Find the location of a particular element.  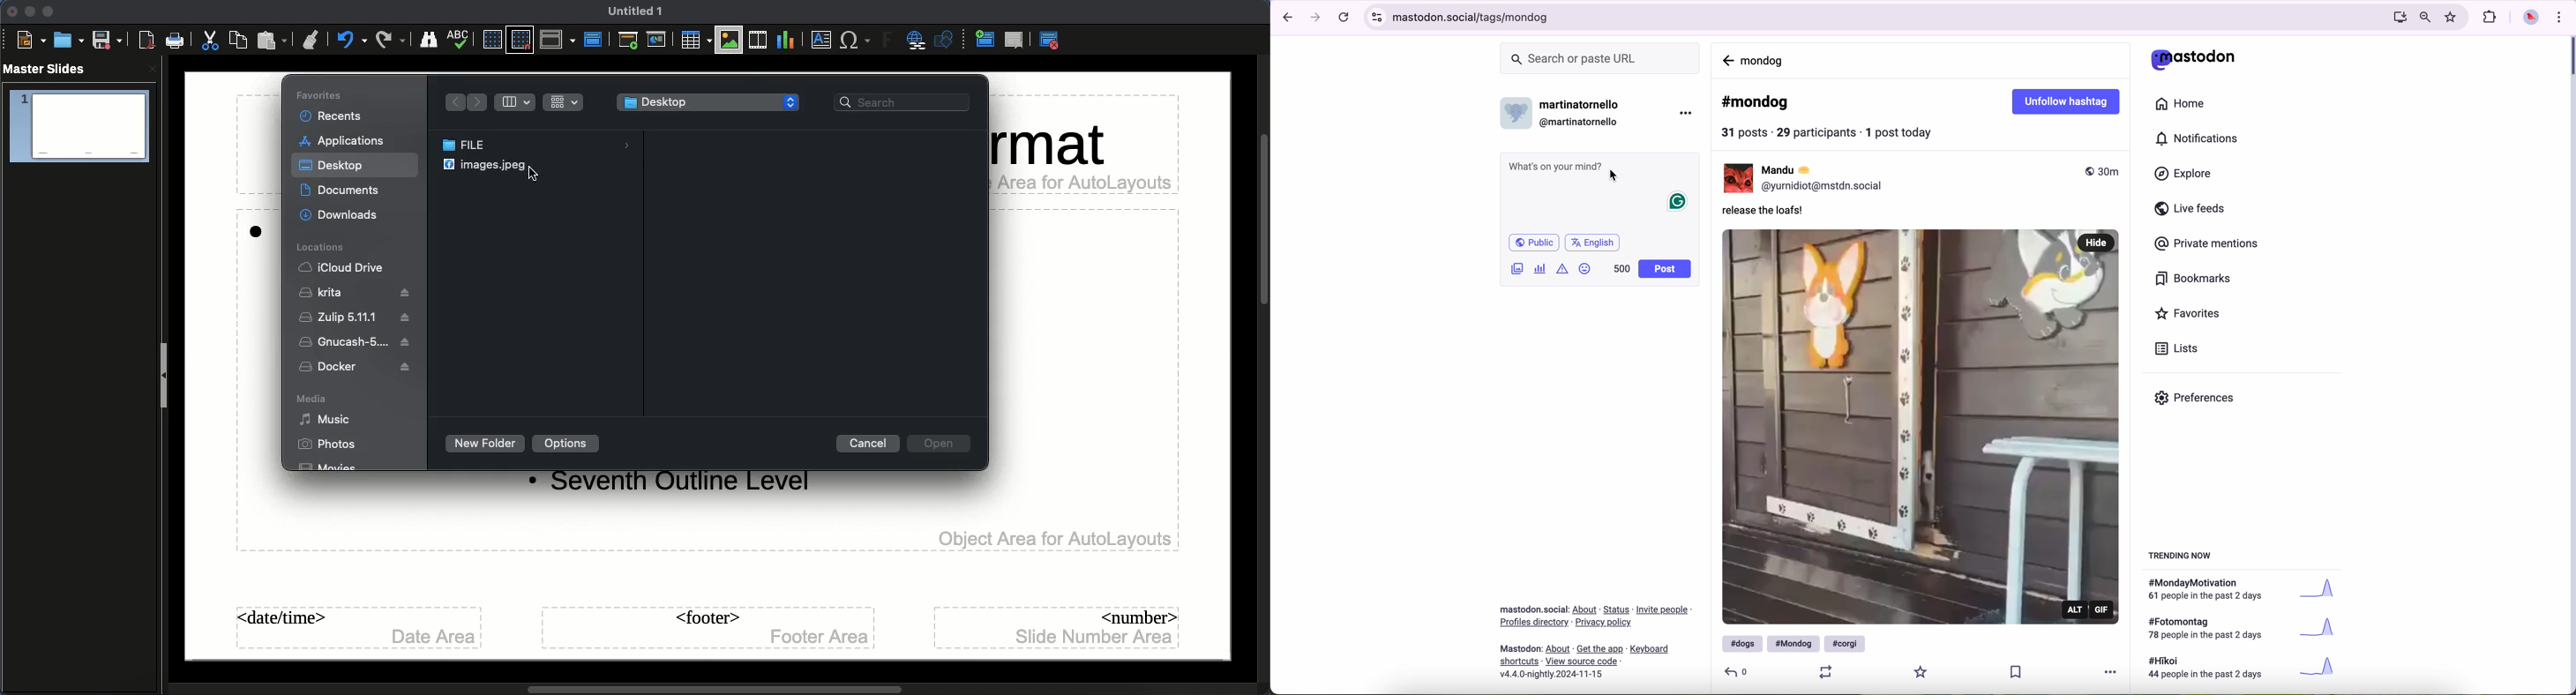

Master slide date is located at coordinates (360, 626).